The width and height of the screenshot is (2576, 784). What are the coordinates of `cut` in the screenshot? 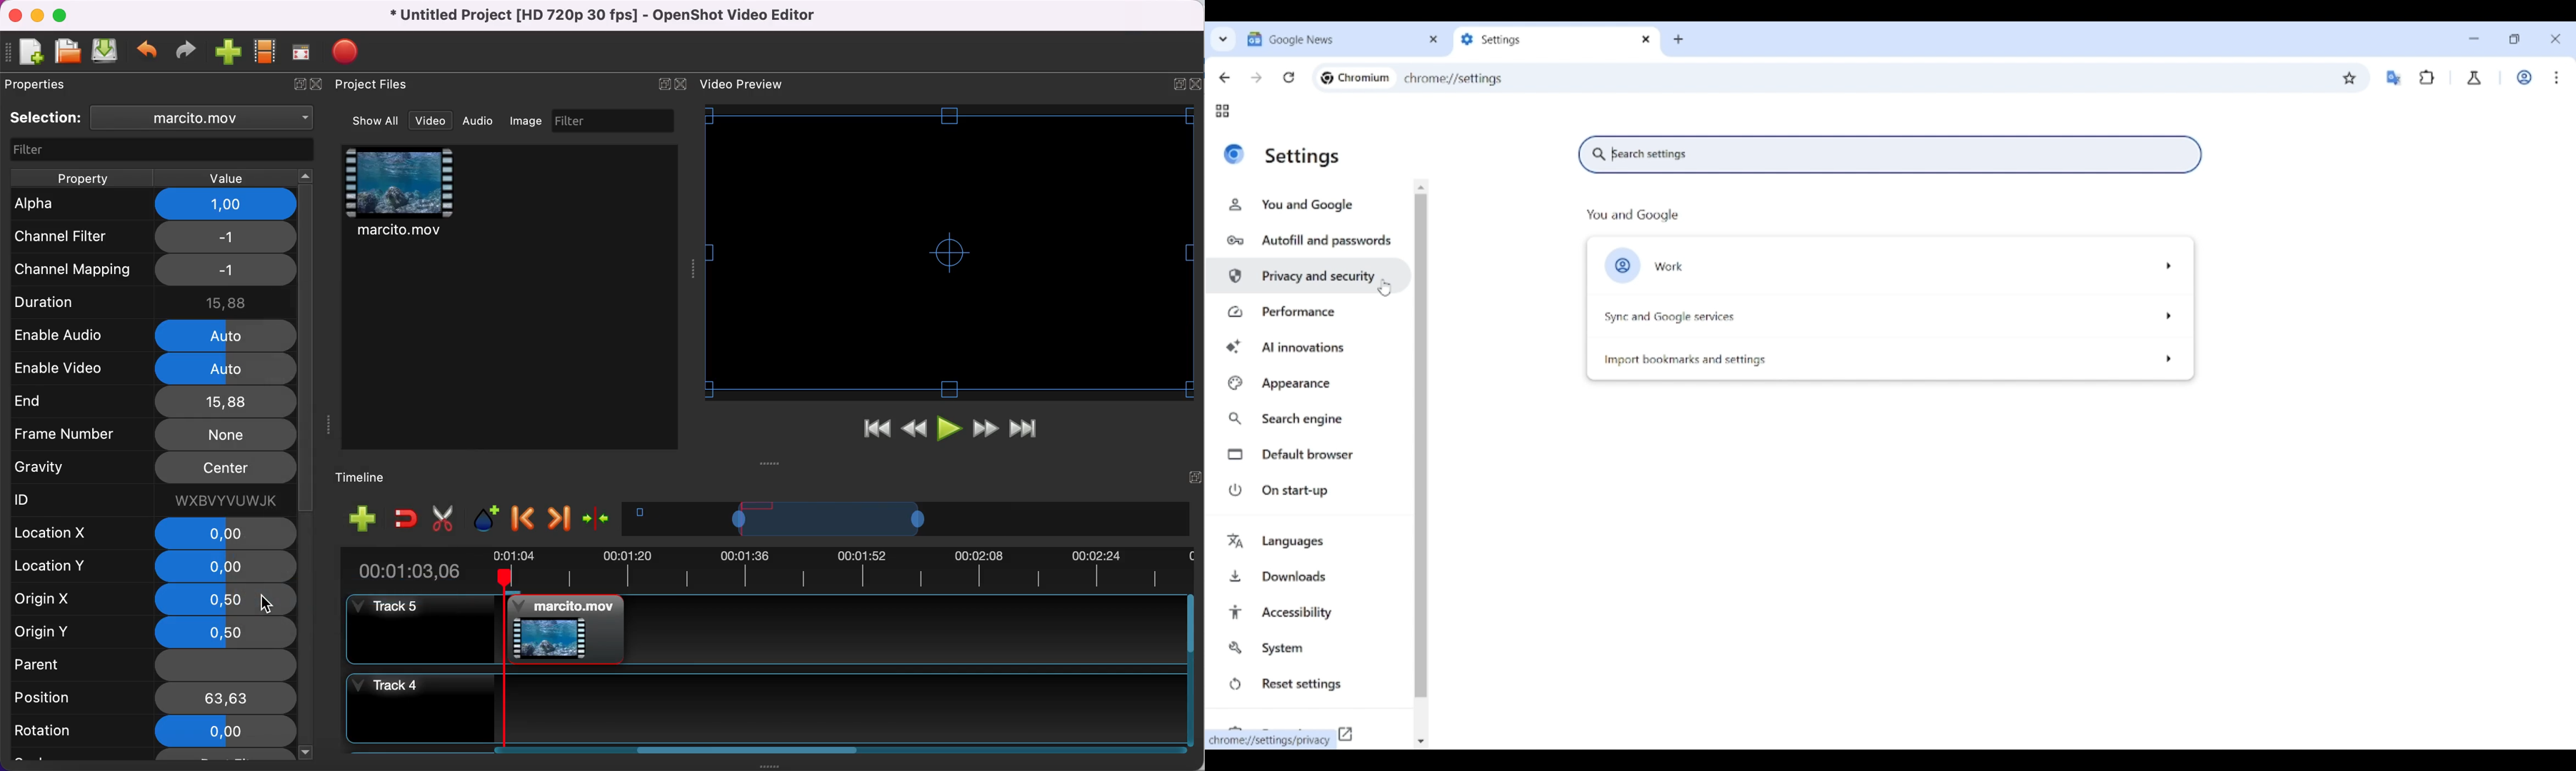 It's located at (444, 519).